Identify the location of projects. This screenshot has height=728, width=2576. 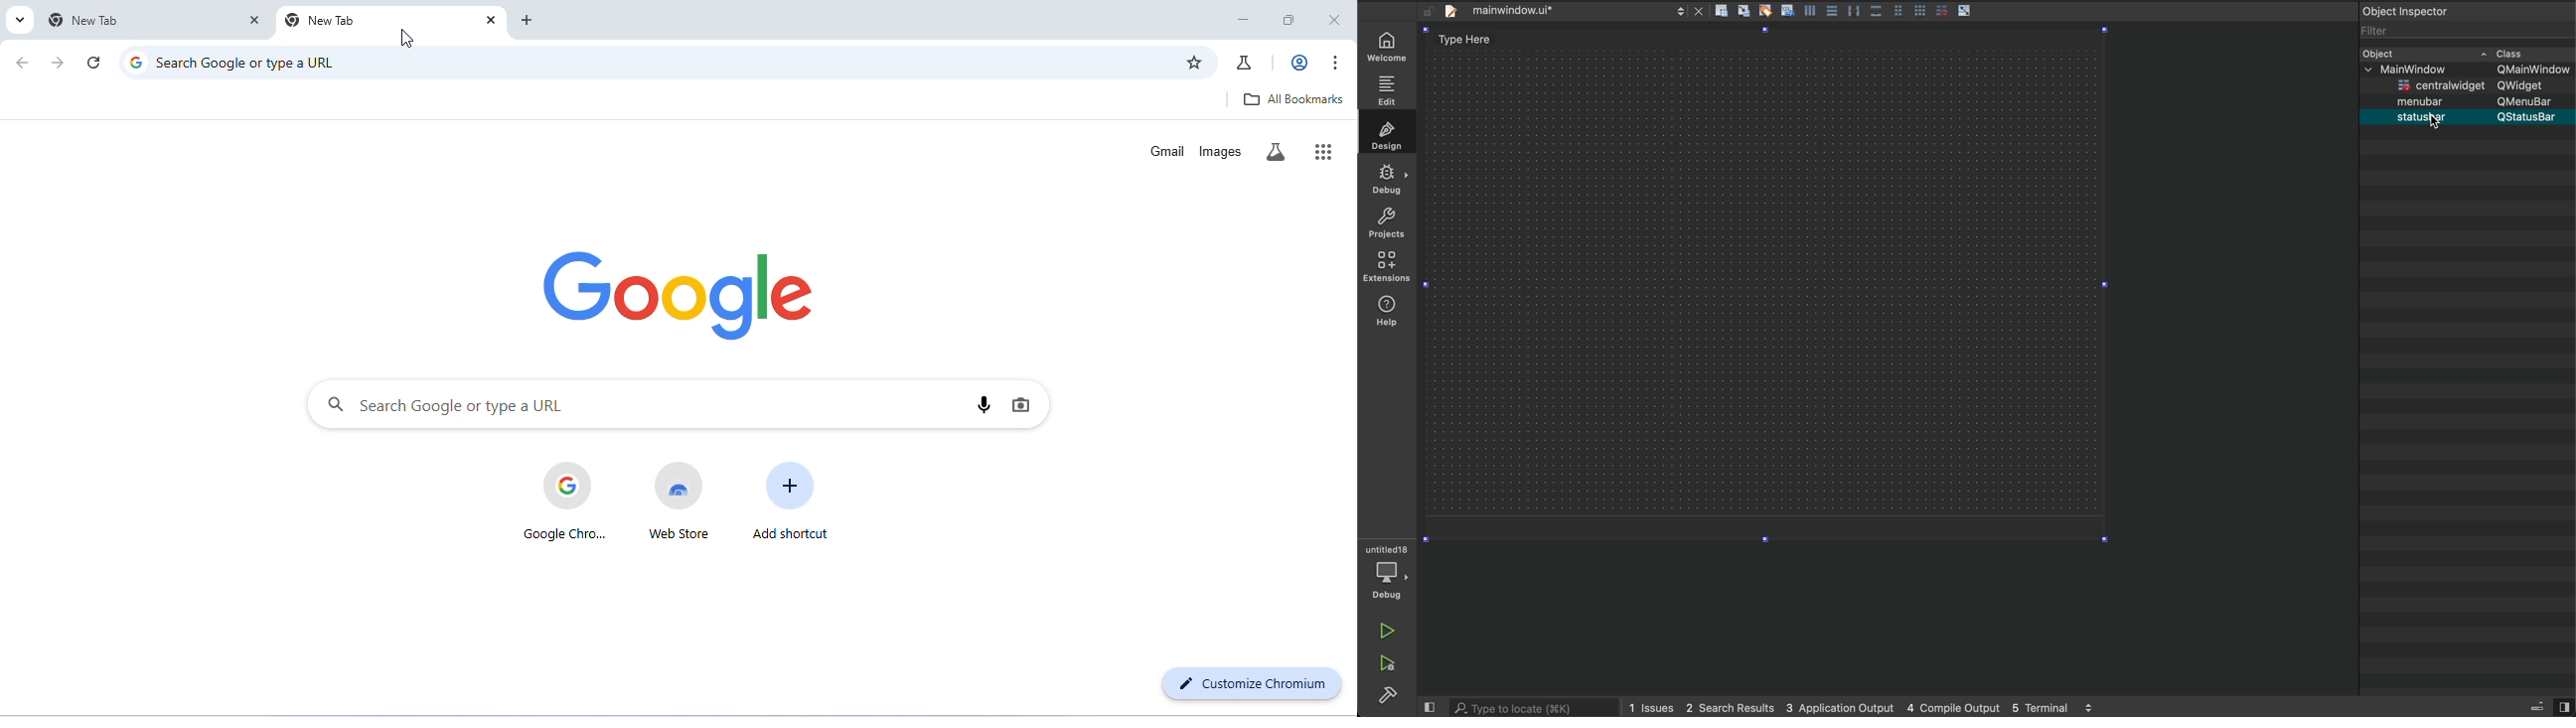
(1385, 227).